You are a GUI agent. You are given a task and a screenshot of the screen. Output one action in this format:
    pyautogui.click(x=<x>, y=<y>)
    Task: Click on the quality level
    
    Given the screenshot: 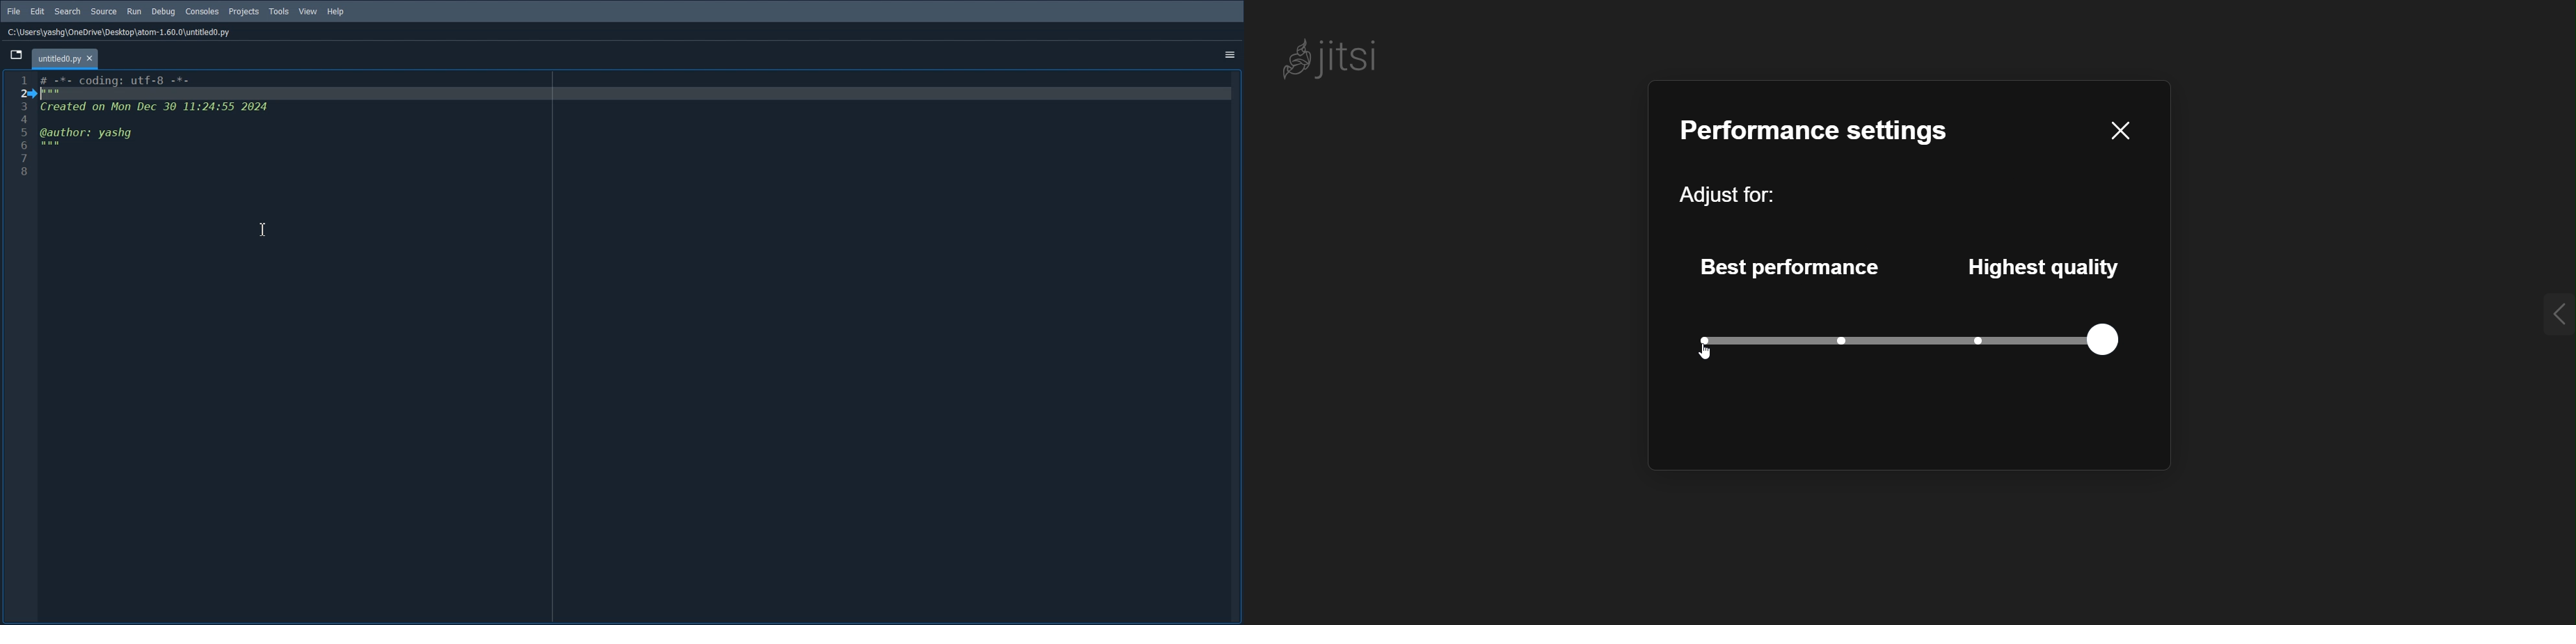 What is the action you would take?
    pyautogui.click(x=1882, y=340)
    